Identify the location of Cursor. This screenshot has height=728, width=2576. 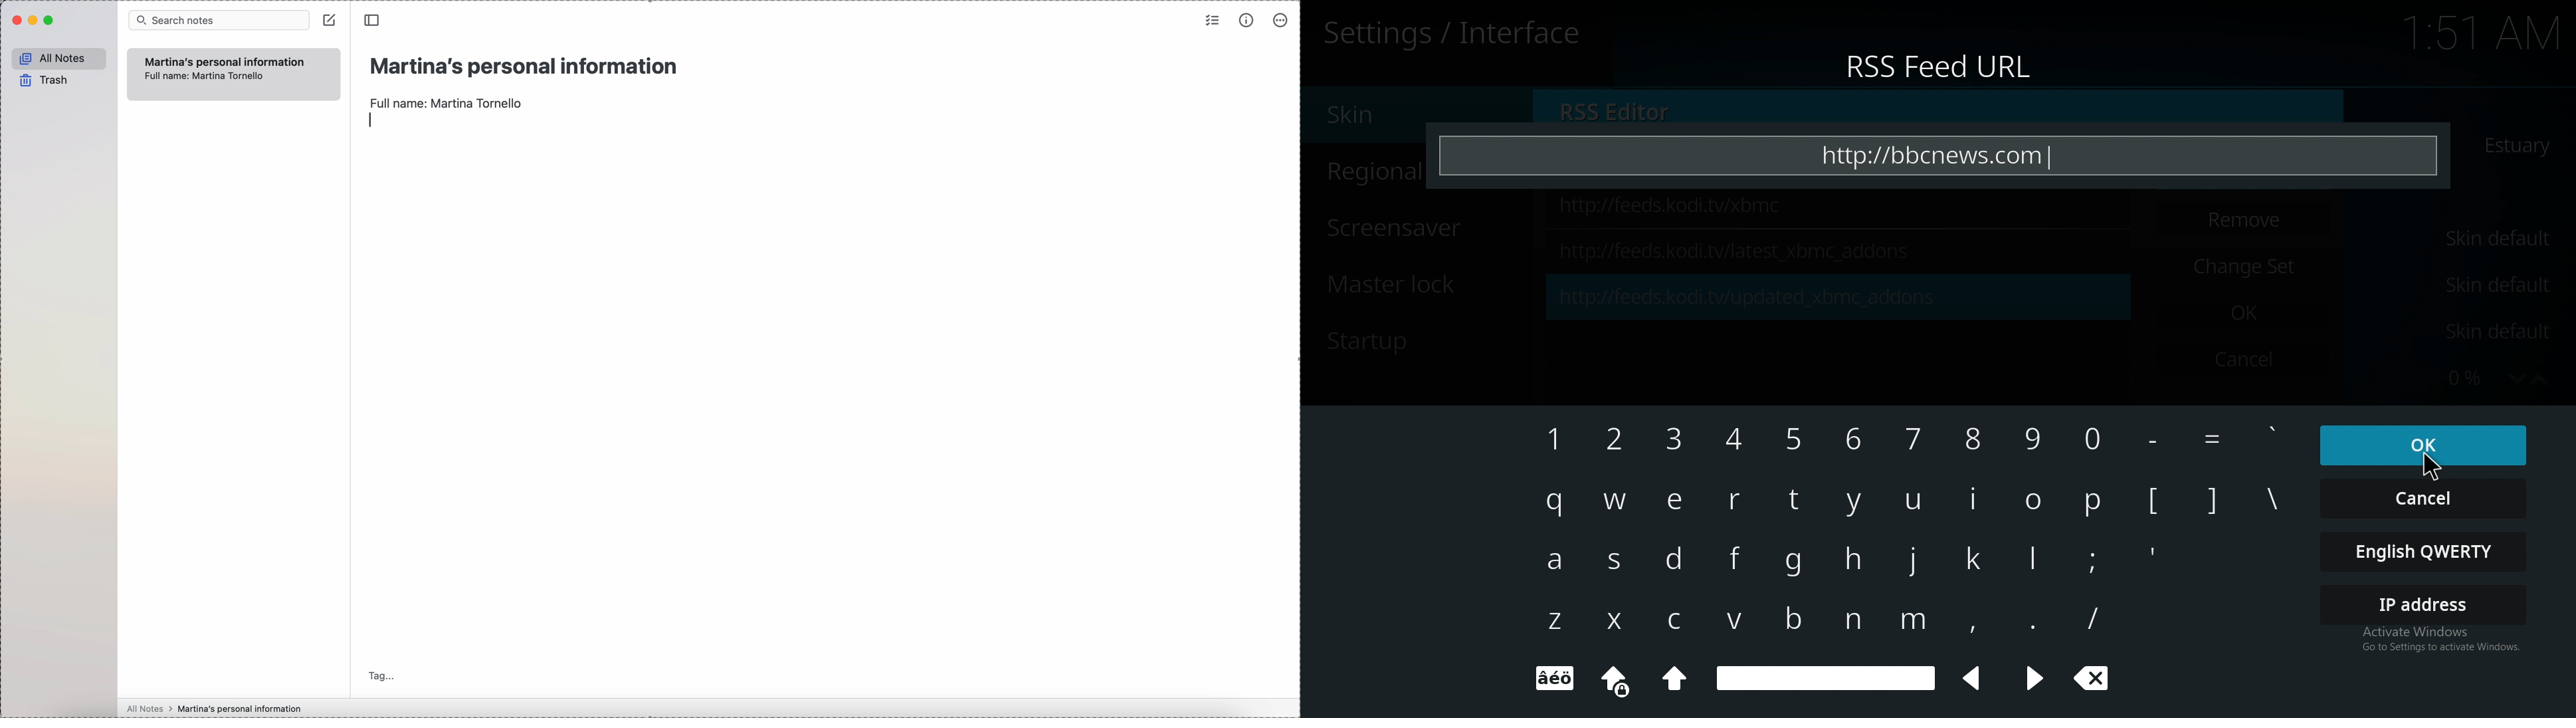
(2434, 461).